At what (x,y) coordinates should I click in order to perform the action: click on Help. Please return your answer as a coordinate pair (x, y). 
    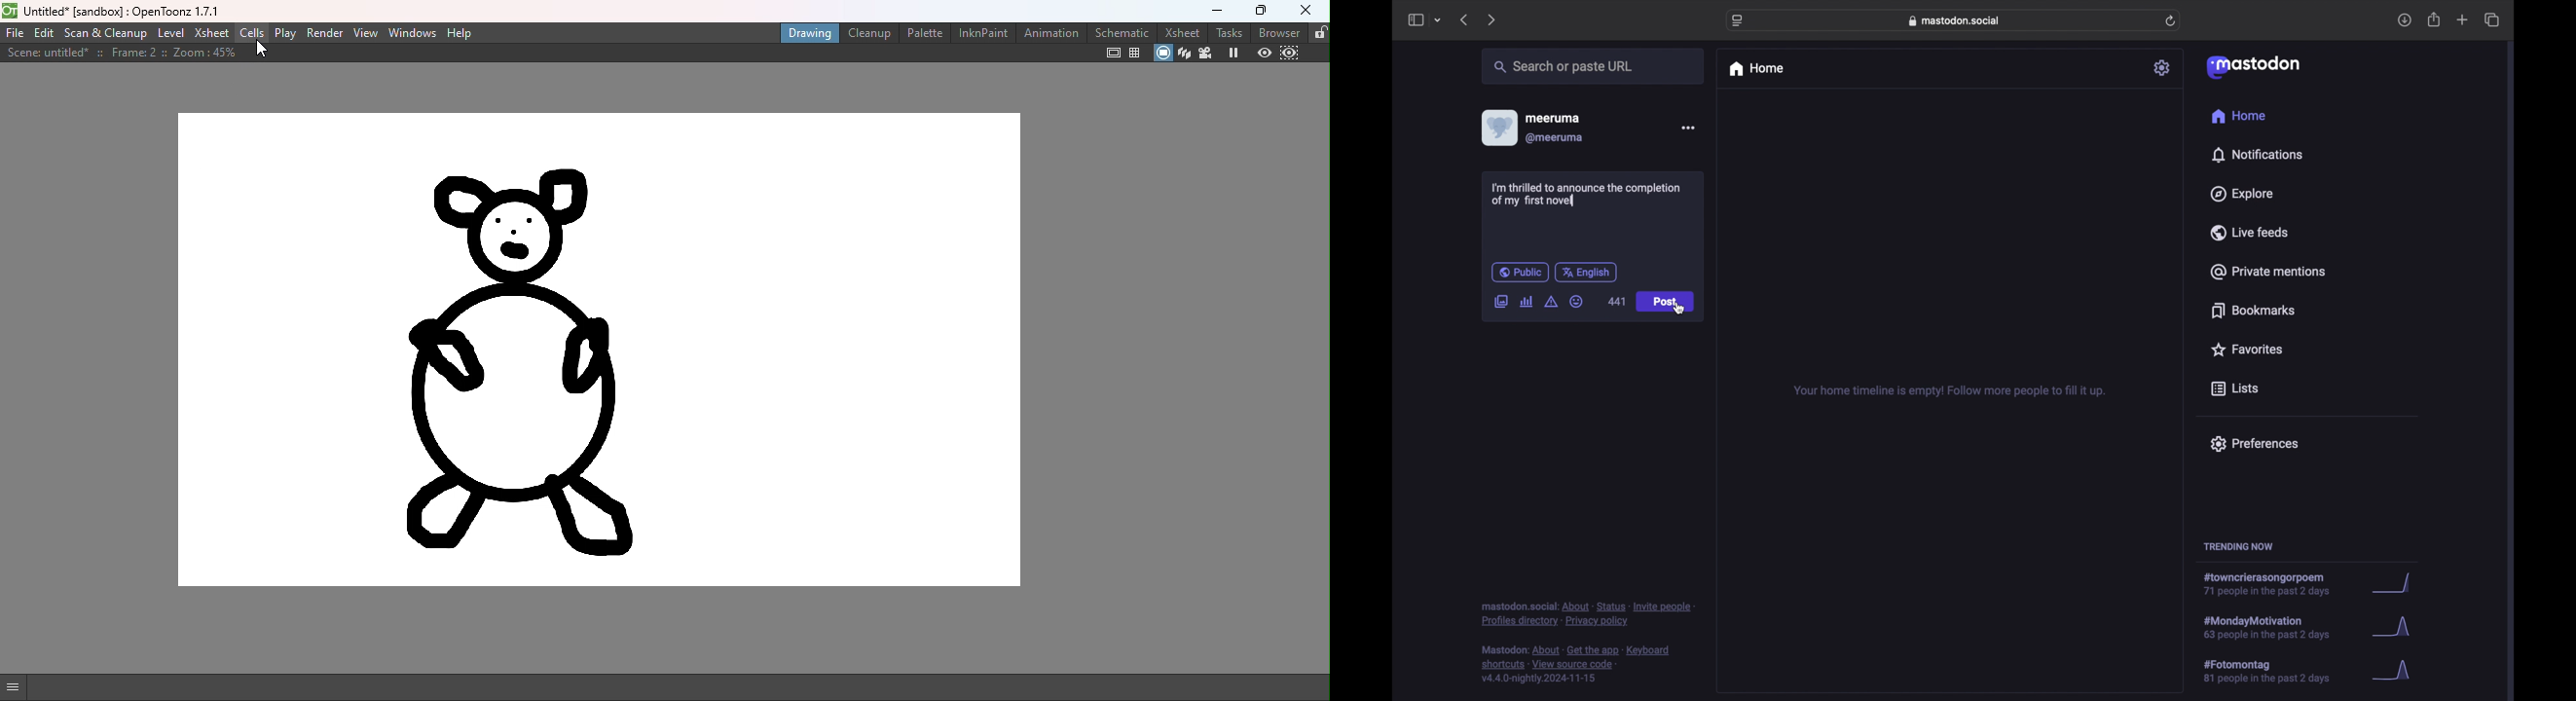
    Looking at the image, I should click on (462, 33).